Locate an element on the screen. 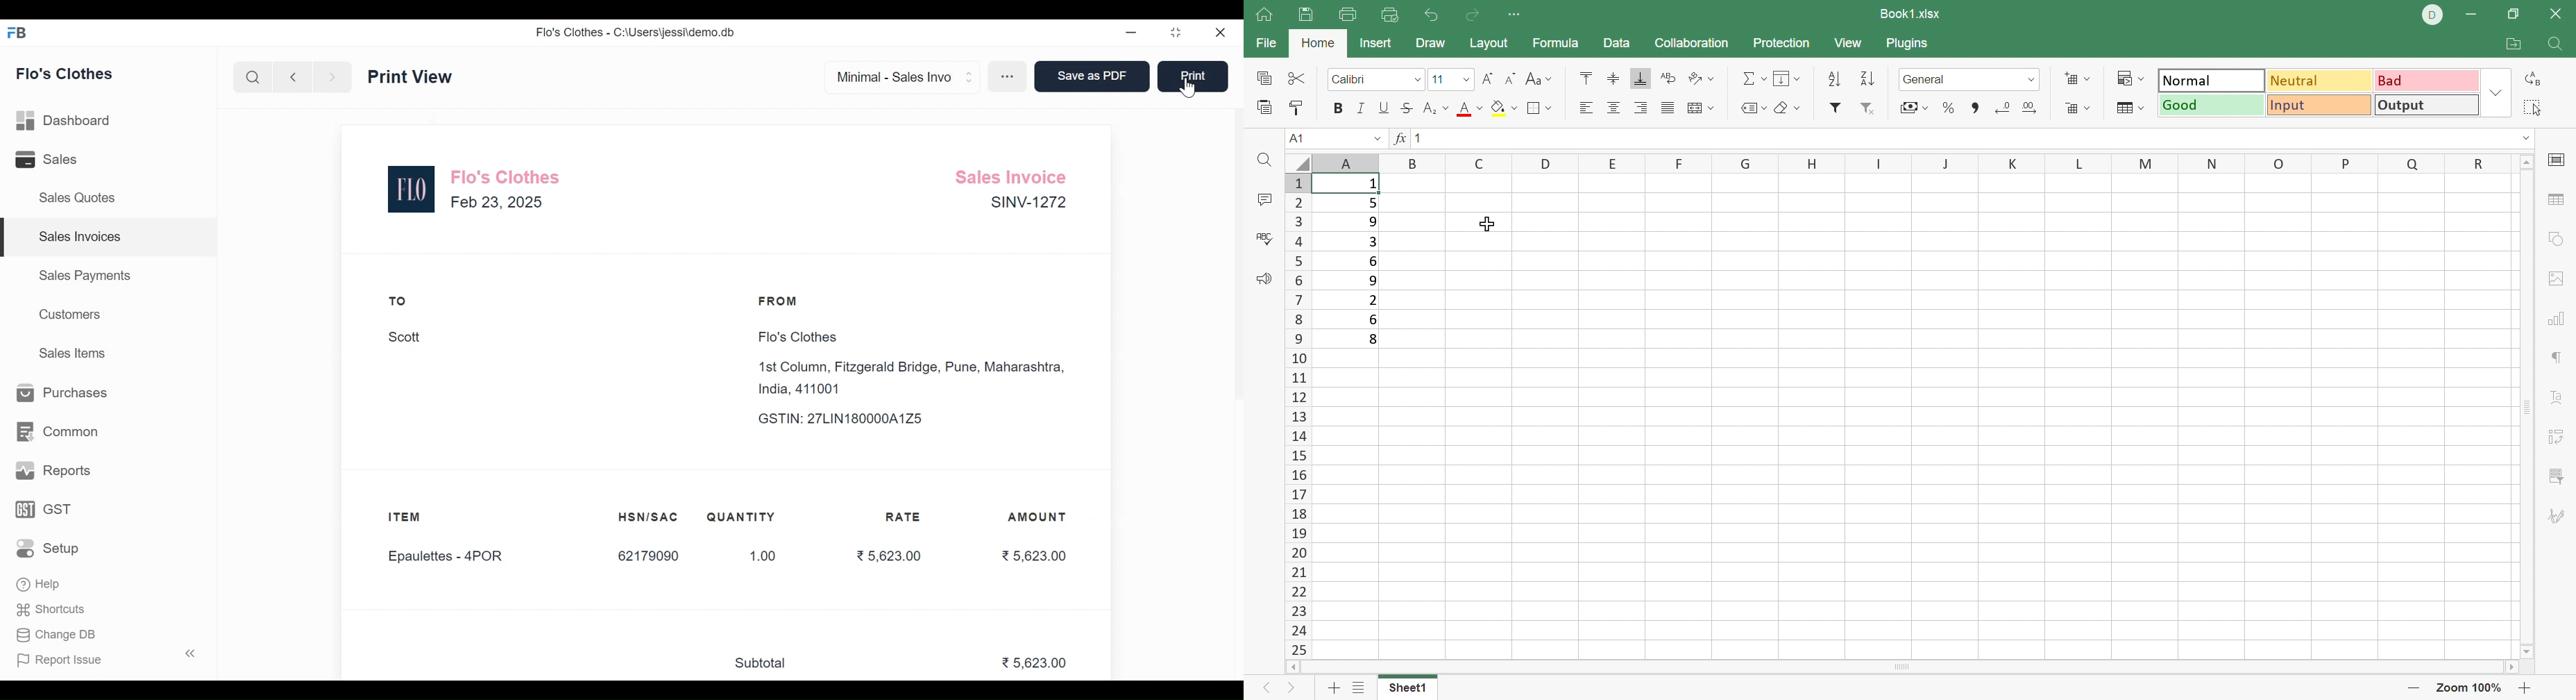 The width and height of the screenshot is (2576, 700). Restore is located at coordinates (1178, 34).